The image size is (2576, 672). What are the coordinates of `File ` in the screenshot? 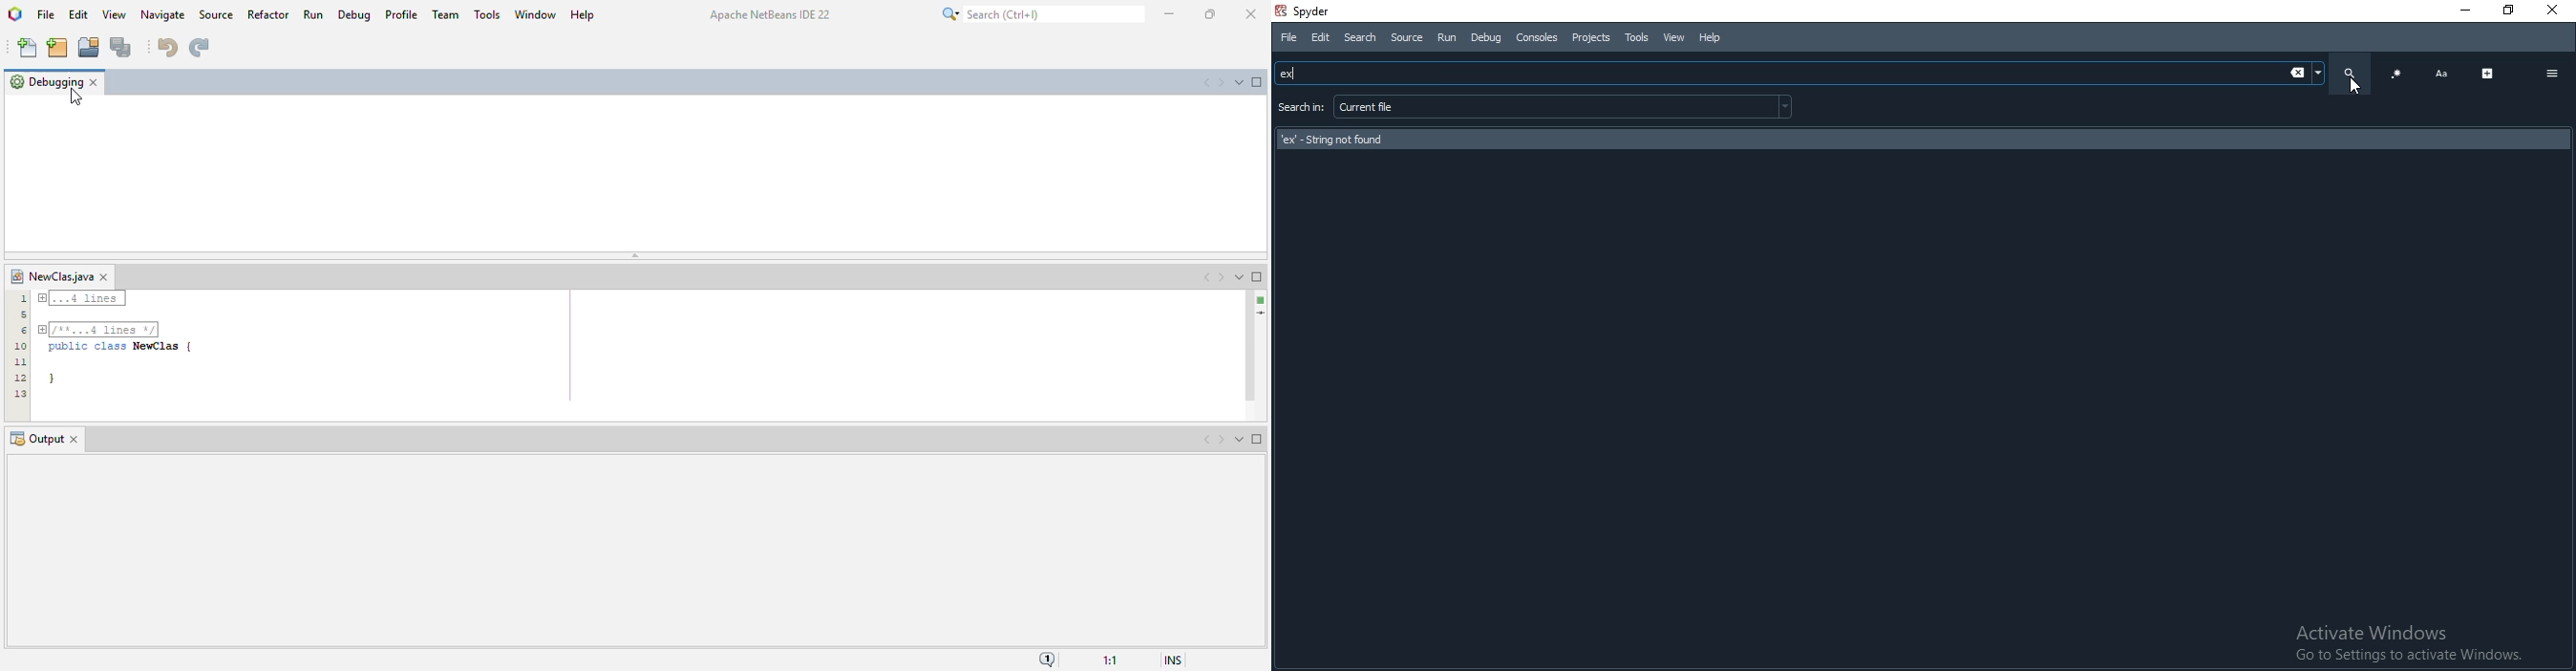 It's located at (1290, 38).